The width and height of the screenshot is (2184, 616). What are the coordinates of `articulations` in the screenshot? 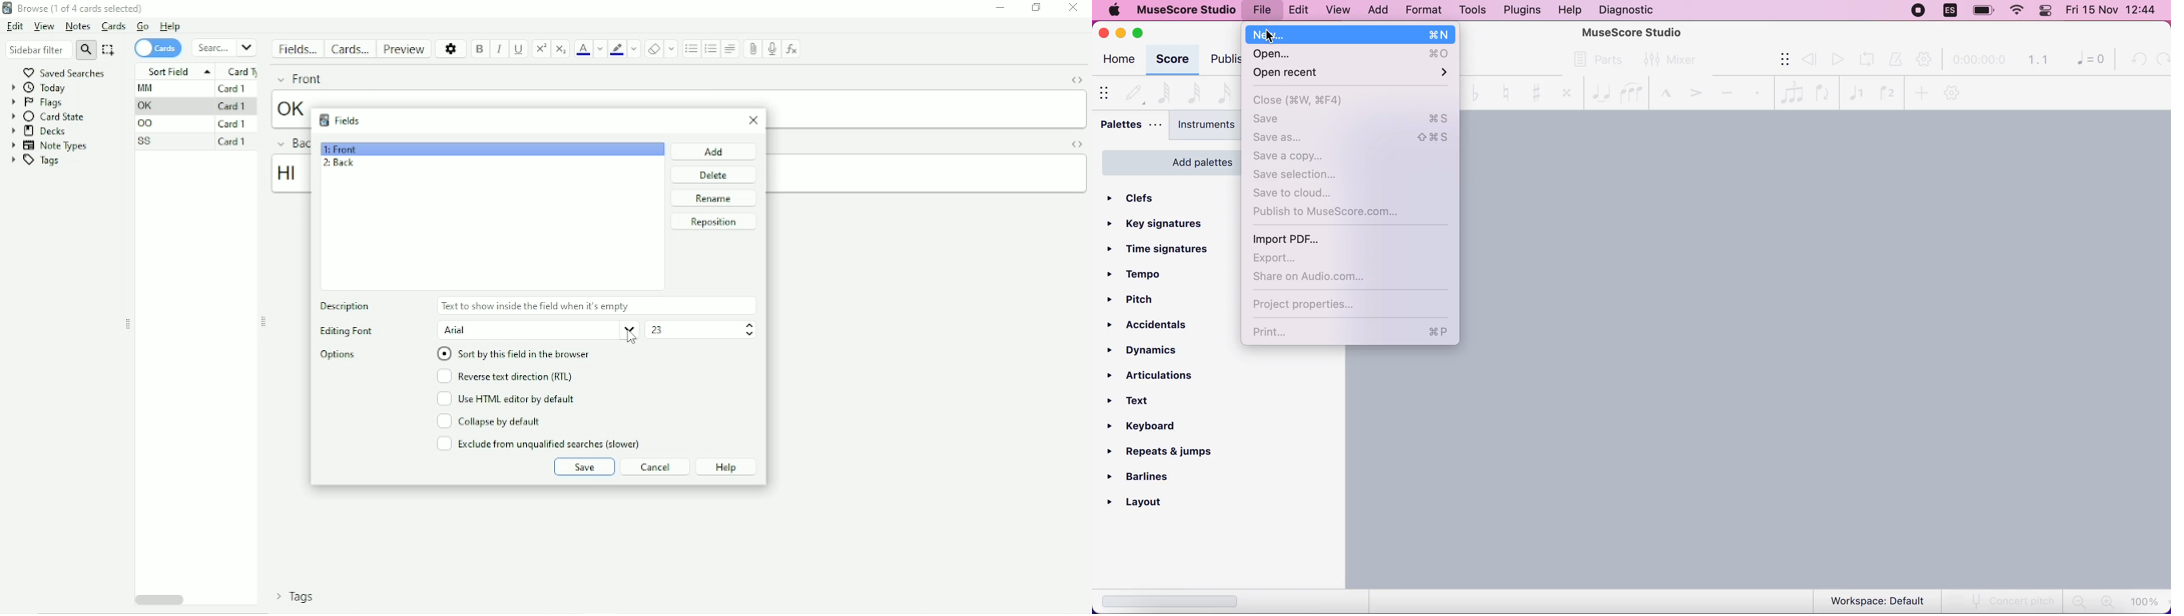 It's located at (1170, 374).